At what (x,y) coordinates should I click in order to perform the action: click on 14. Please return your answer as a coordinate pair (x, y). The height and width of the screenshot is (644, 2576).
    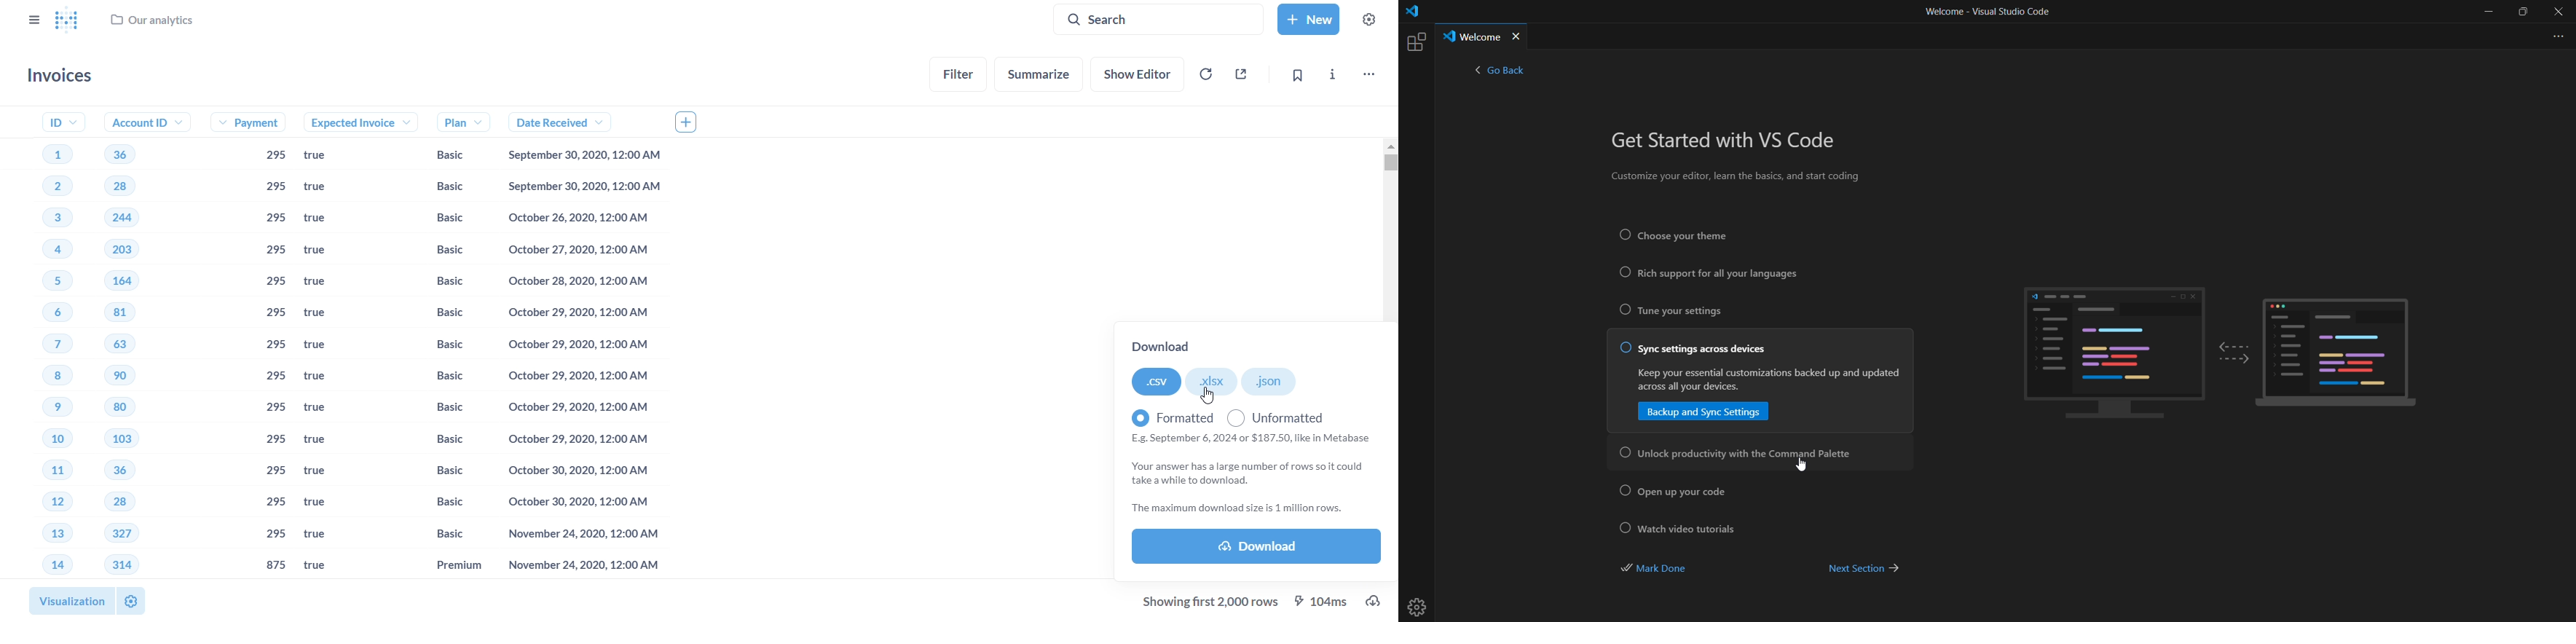
    Looking at the image, I should click on (47, 565).